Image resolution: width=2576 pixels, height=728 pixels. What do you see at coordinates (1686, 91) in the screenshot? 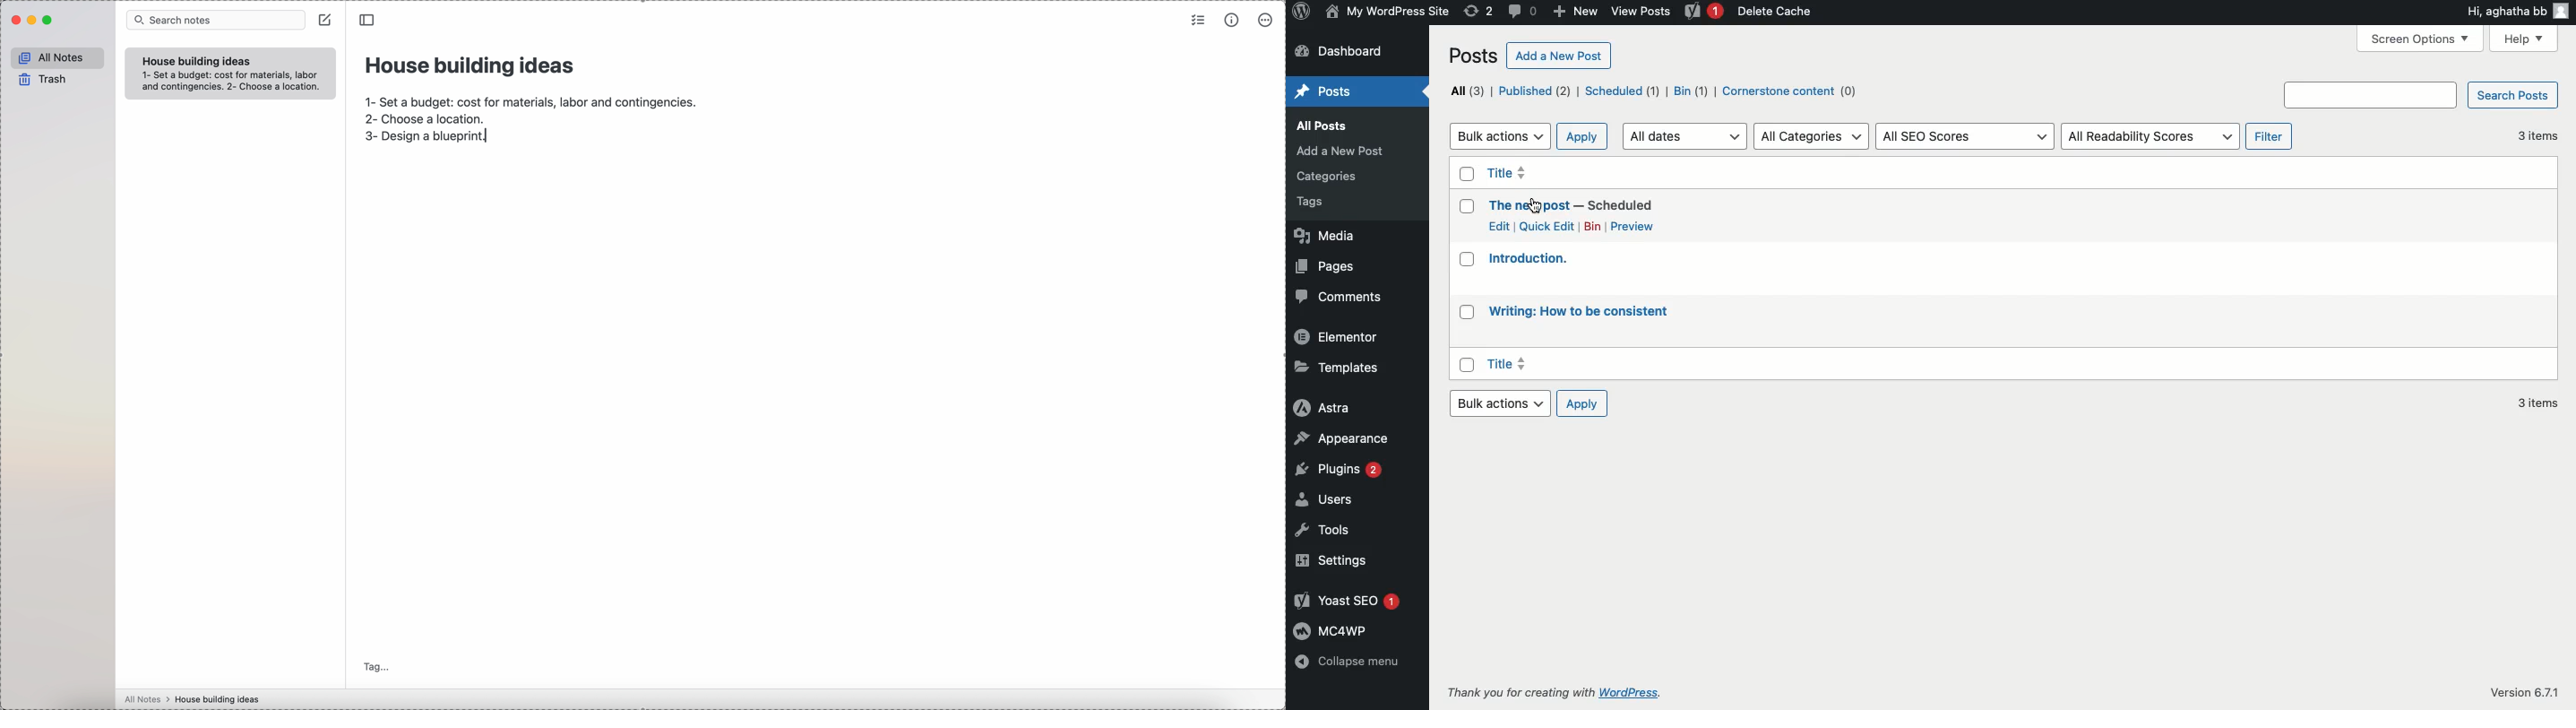
I see `Bin` at bounding box center [1686, 91].